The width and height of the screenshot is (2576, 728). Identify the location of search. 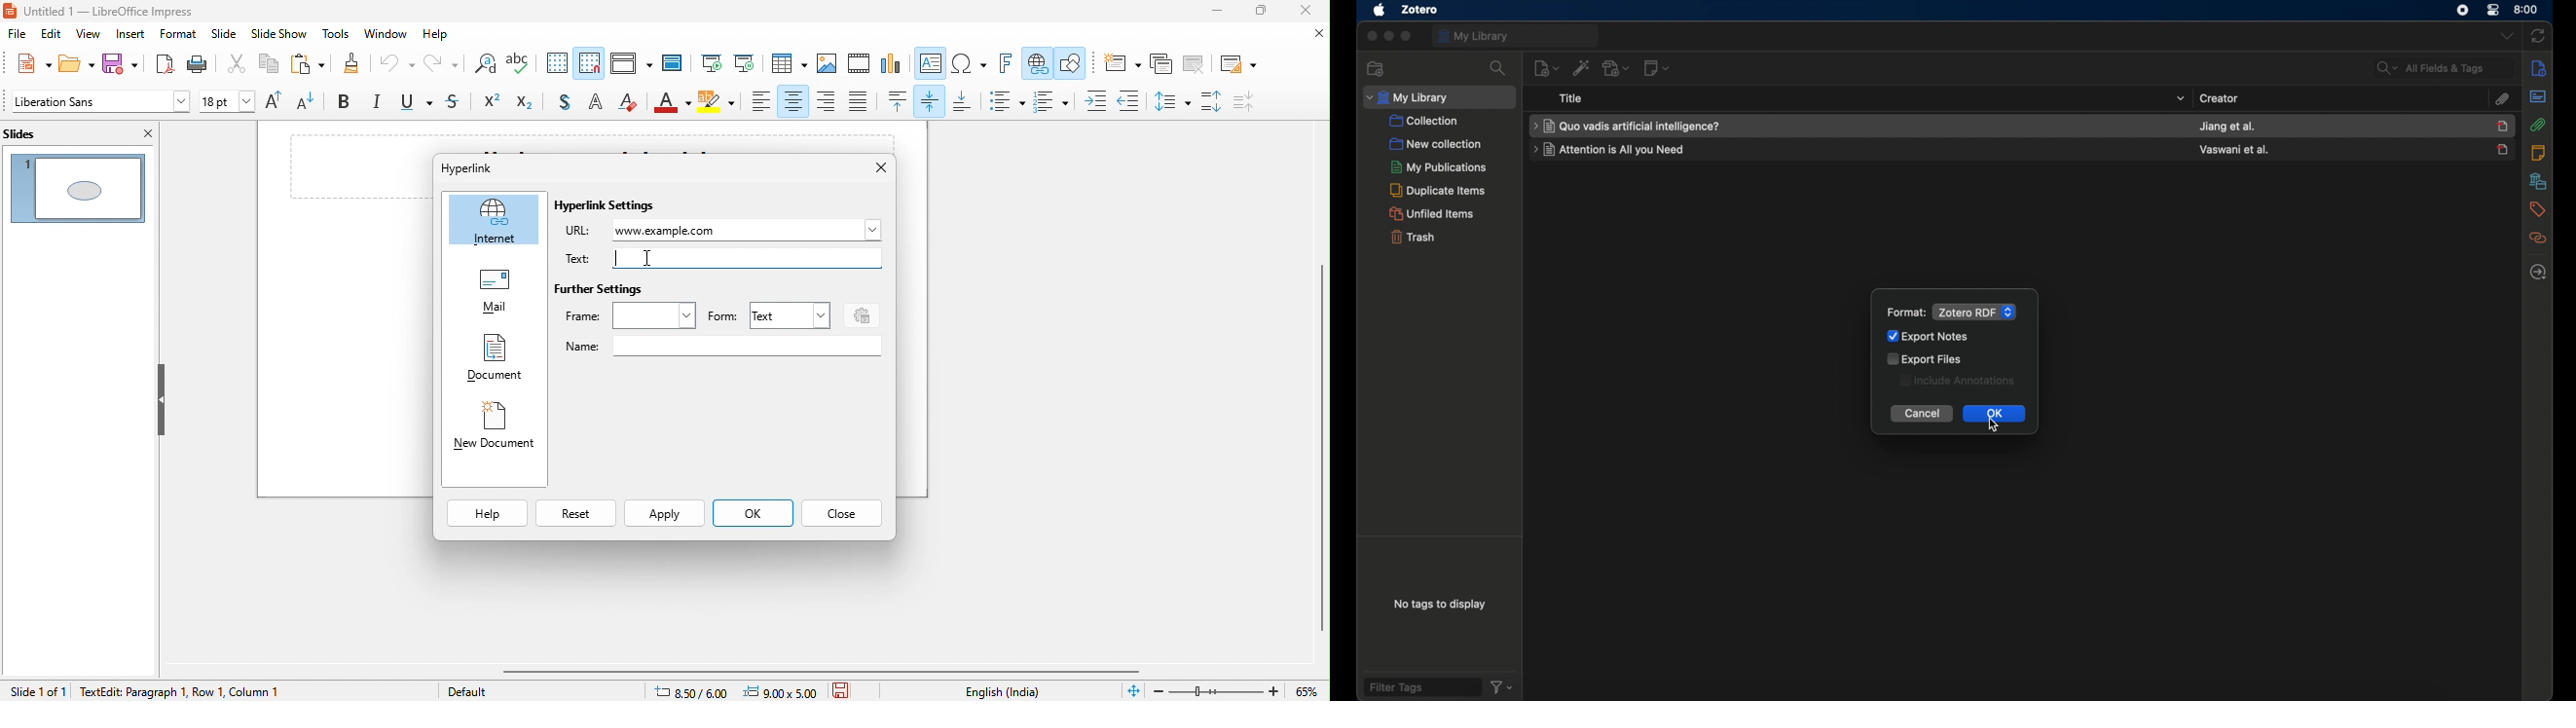
(1498, 68).